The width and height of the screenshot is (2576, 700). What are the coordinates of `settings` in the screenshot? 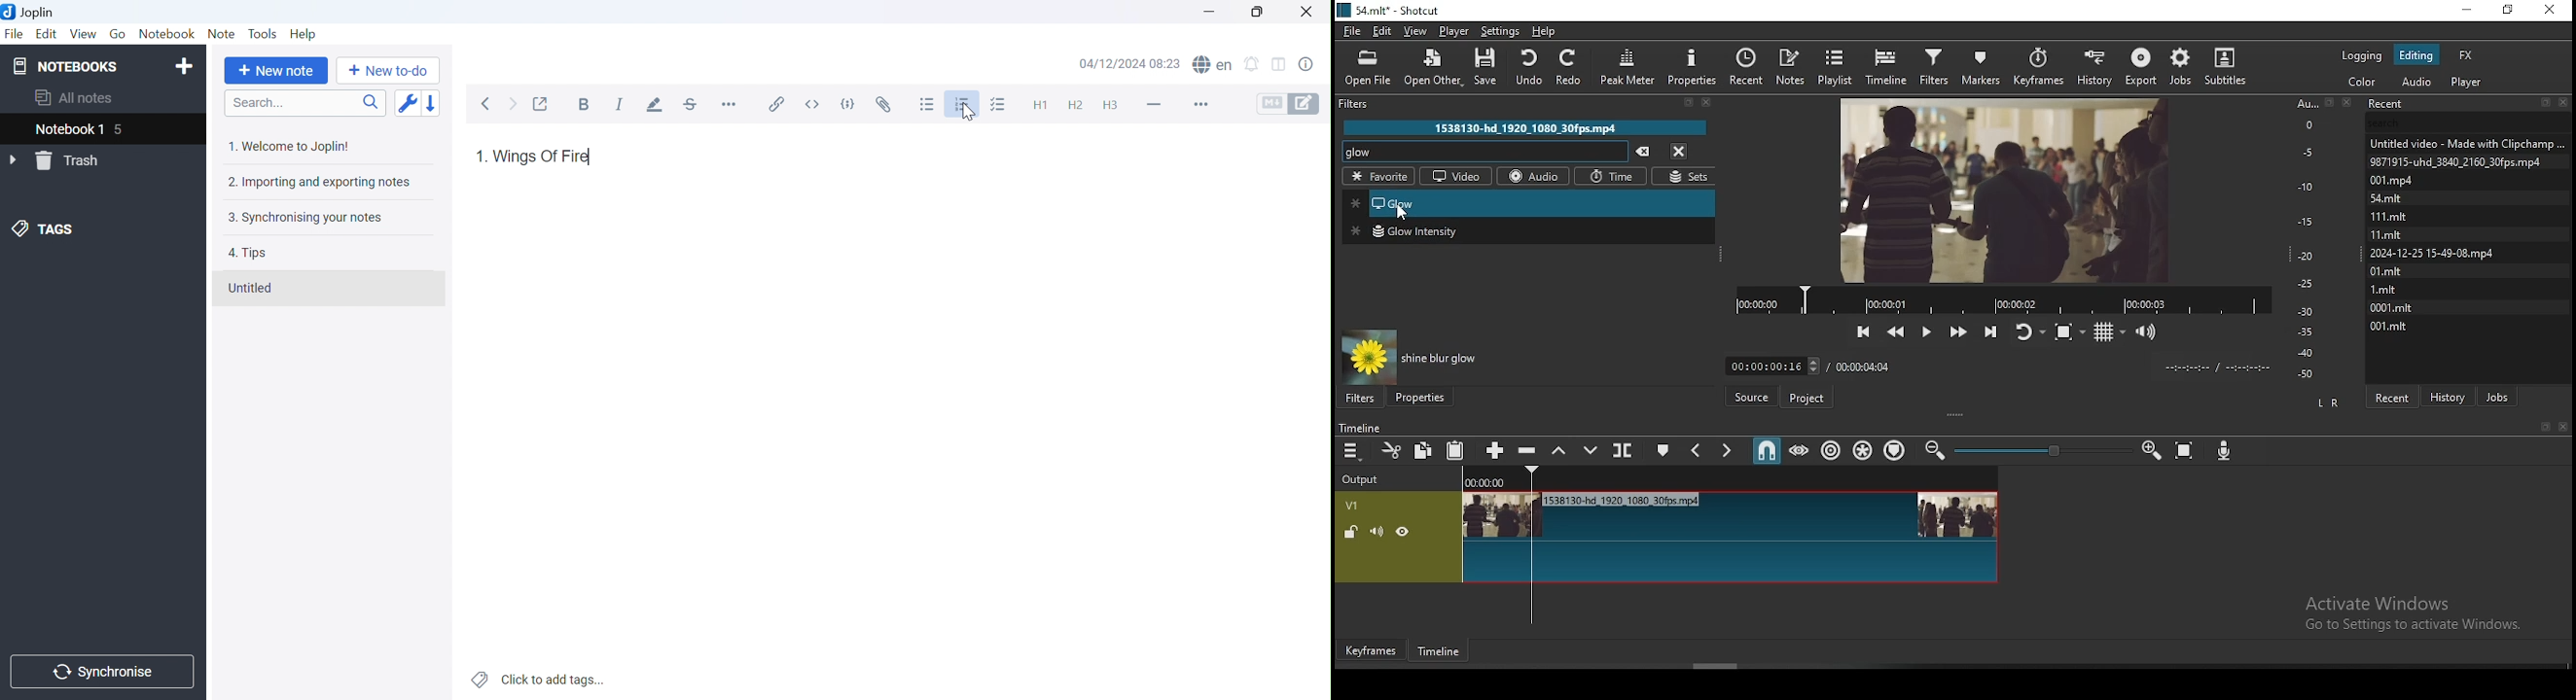 It's located at (1498, 30).